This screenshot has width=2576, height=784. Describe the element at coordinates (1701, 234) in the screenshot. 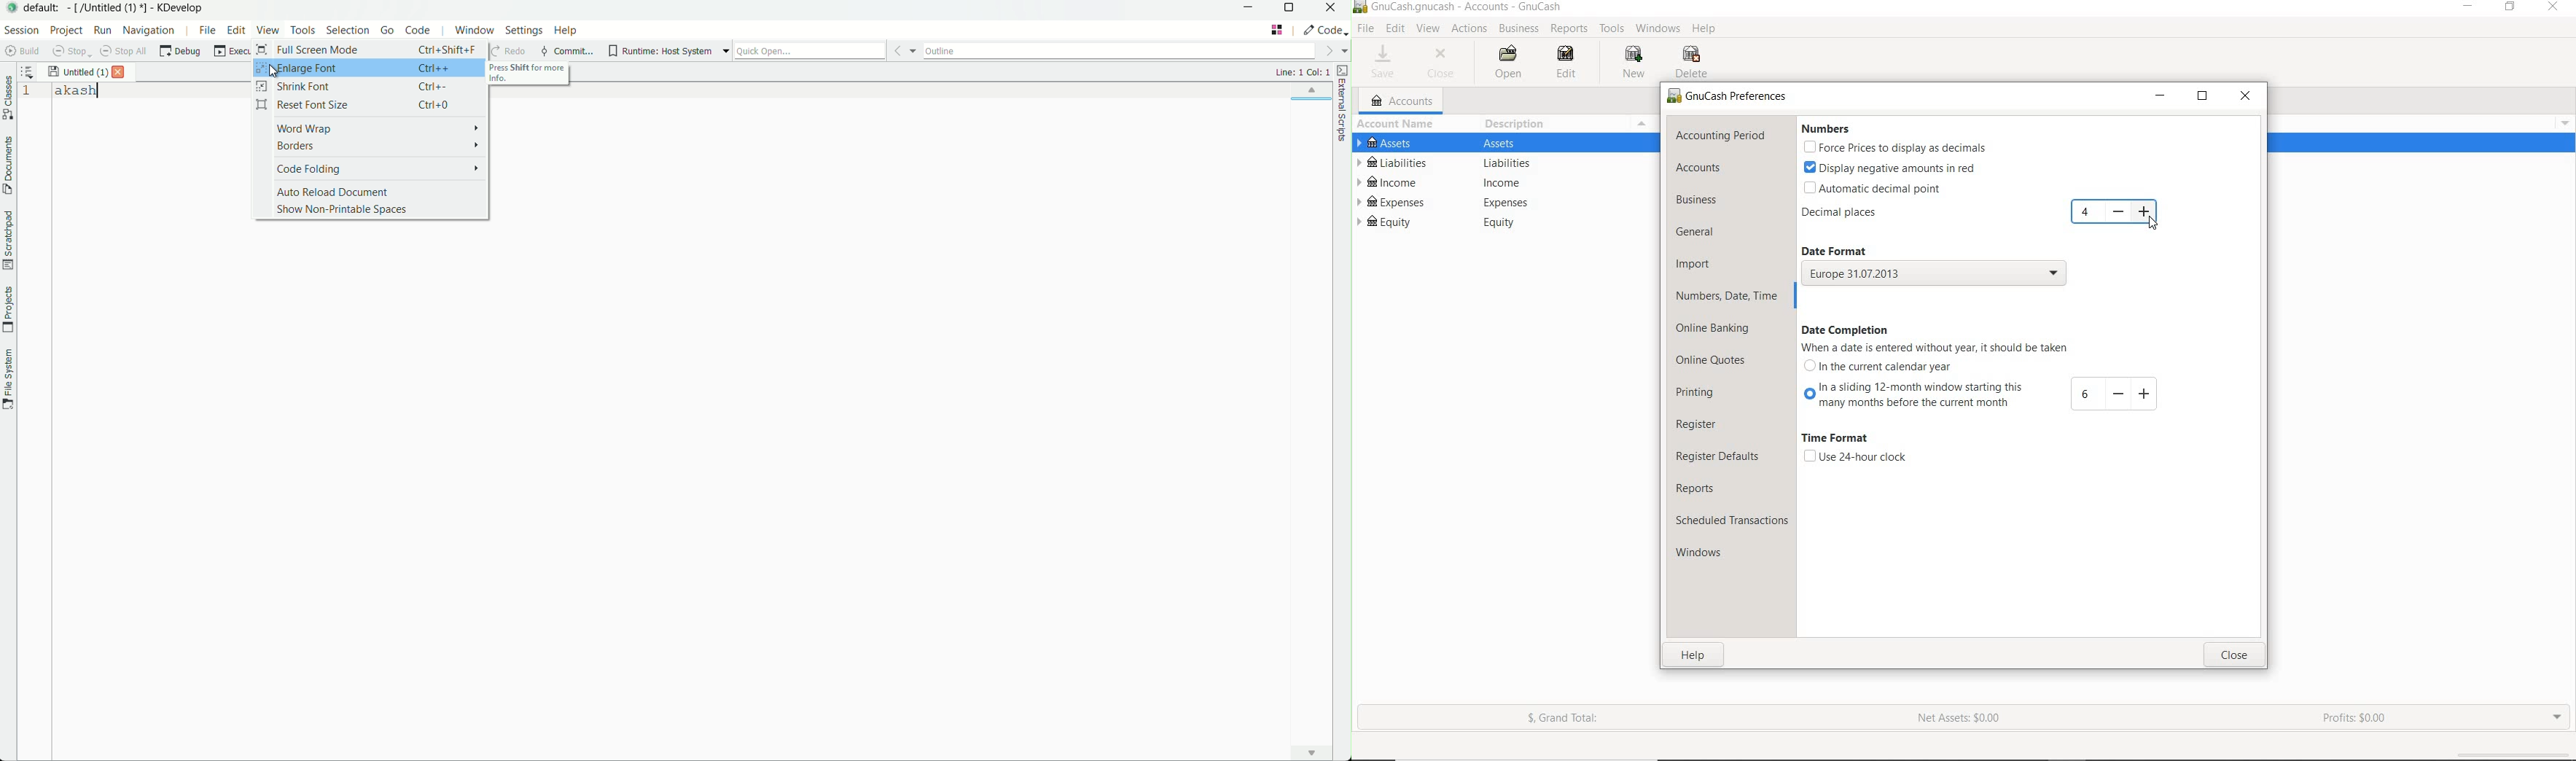

I see `general` at that location.